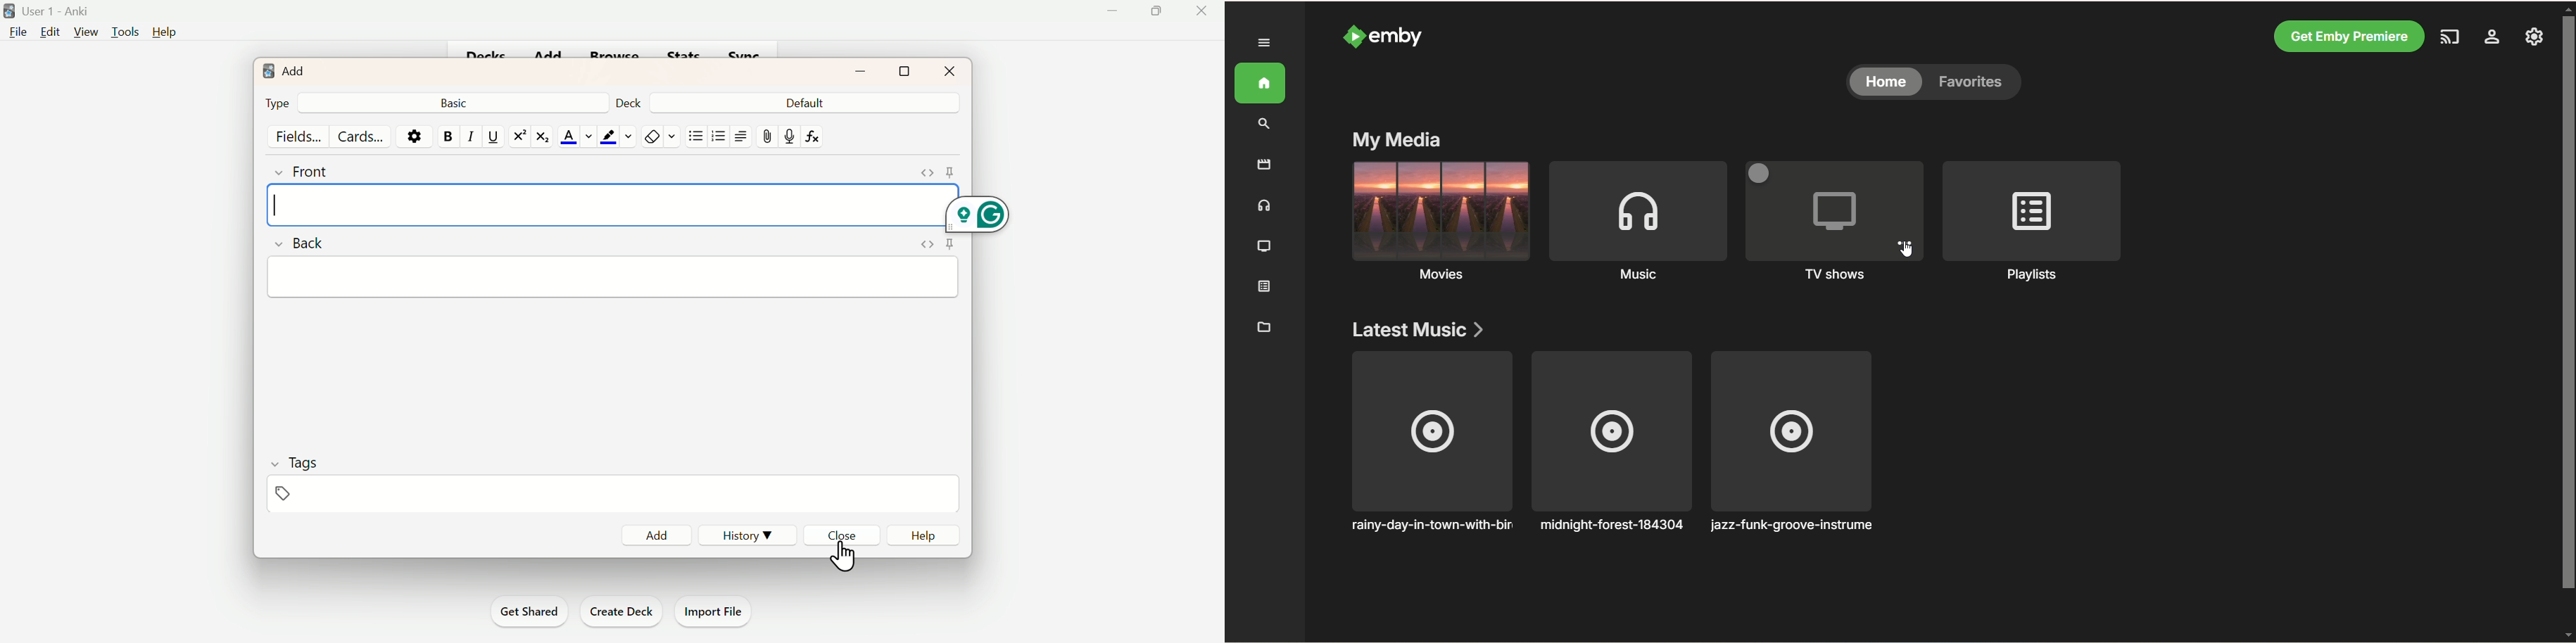  Describe the element at coordinates (528, 609) in the screenshot. I see `Get Shared` at that location.